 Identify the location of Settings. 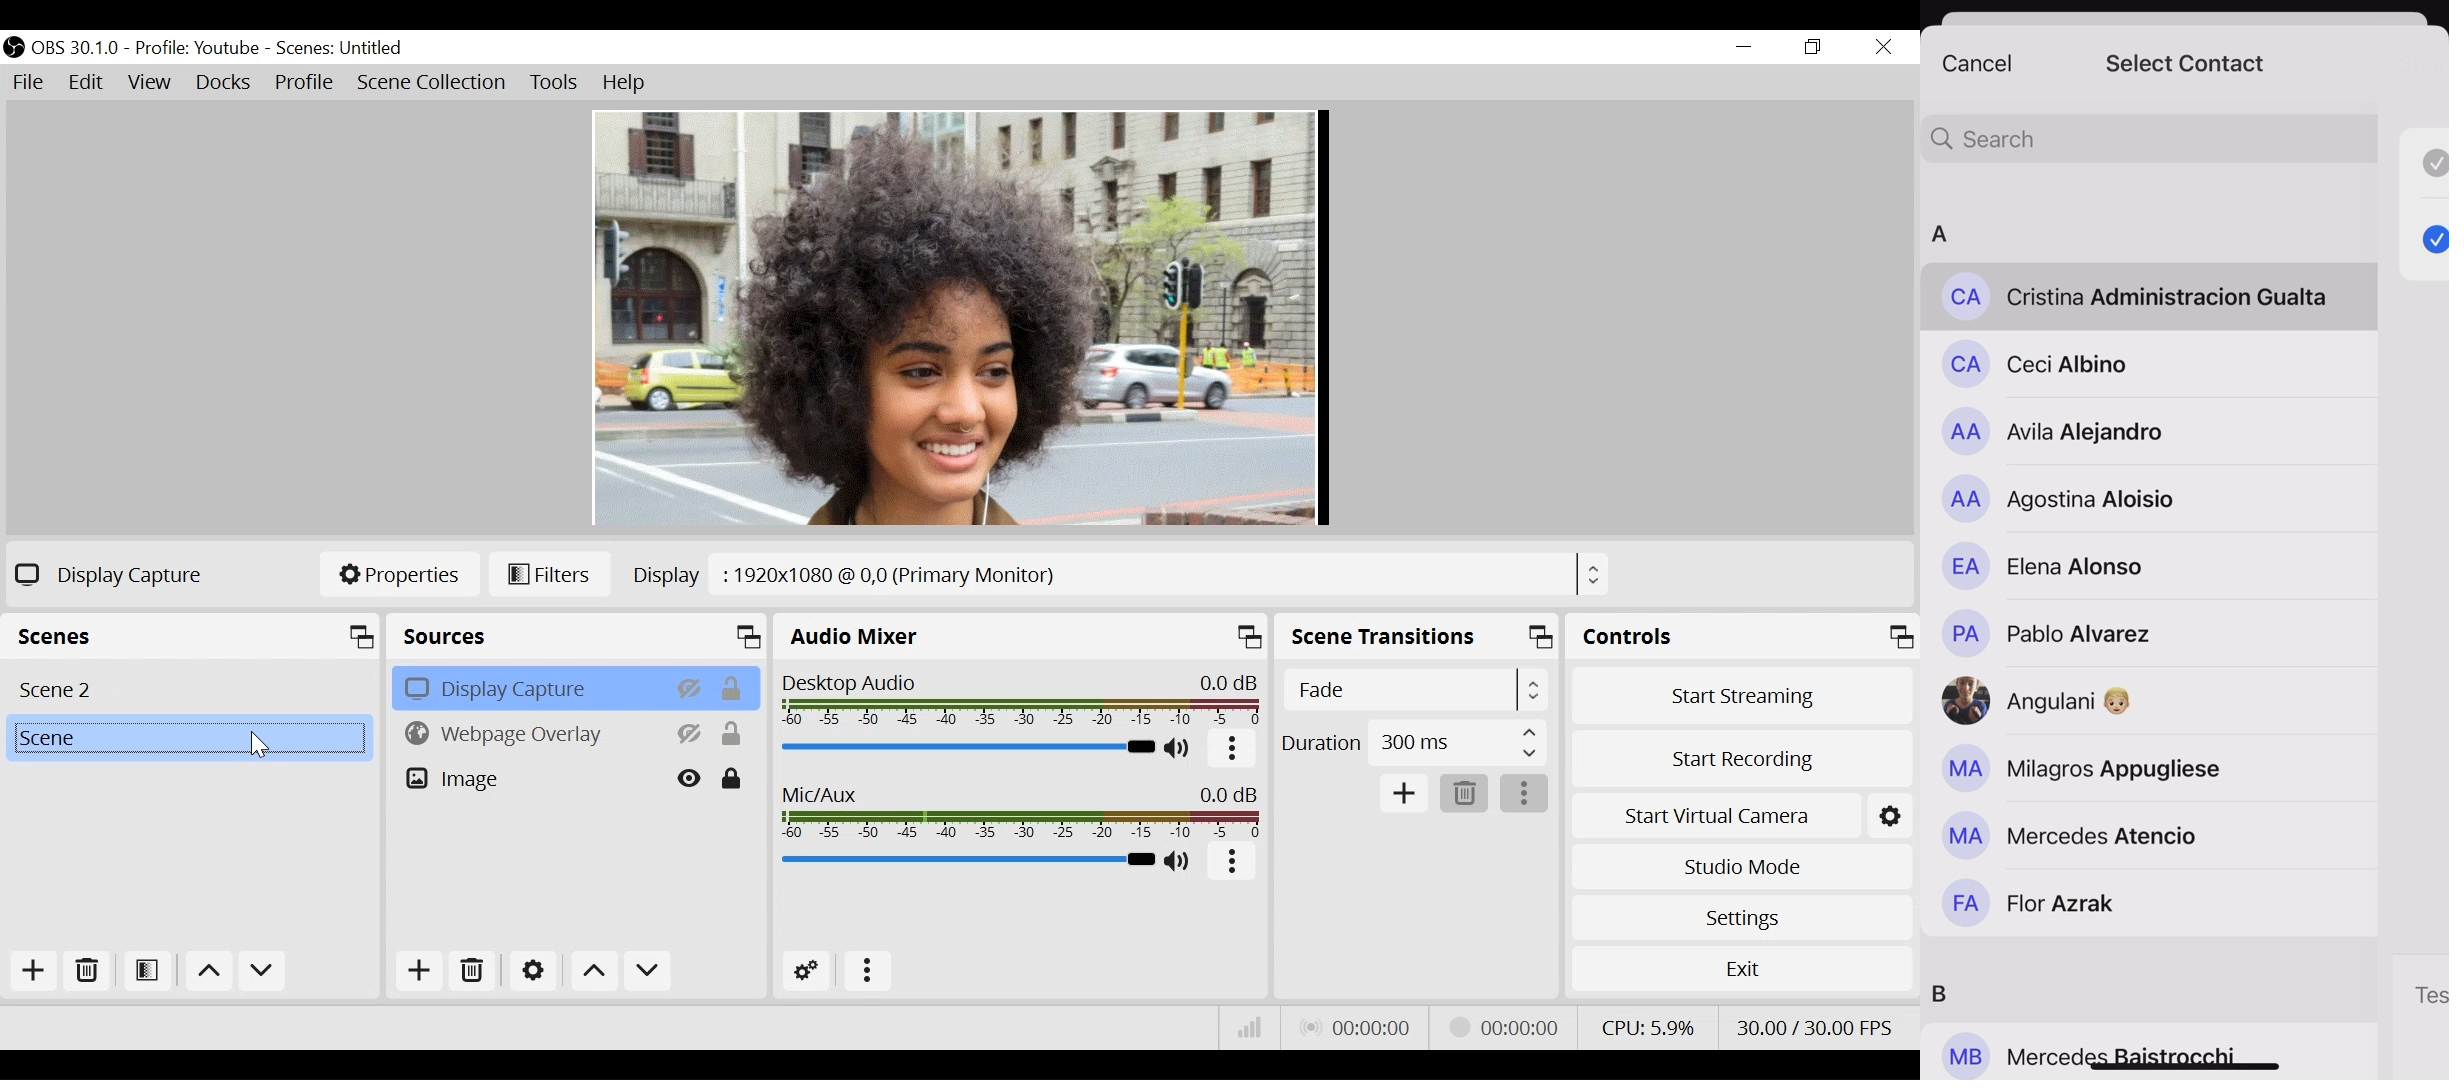
(1739, 917).